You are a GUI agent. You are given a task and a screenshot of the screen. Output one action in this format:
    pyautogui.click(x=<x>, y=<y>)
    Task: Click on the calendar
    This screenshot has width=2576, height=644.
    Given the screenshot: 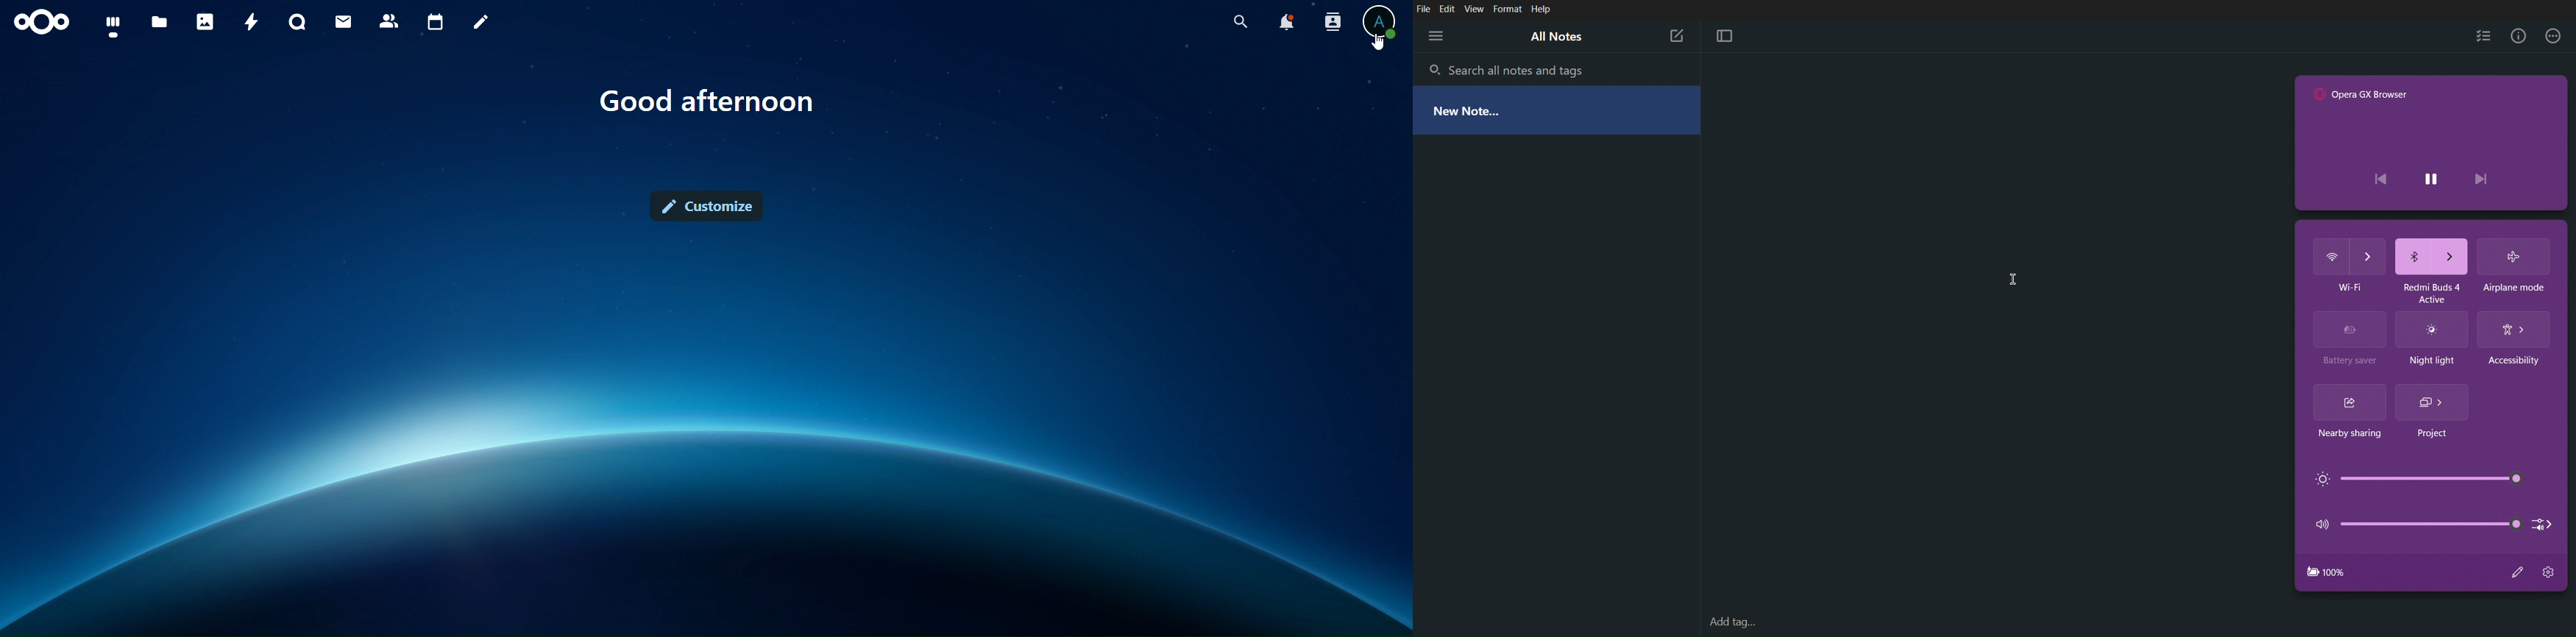 What is the action you would take?
    pyautogui.click(x=434, y=21)
    